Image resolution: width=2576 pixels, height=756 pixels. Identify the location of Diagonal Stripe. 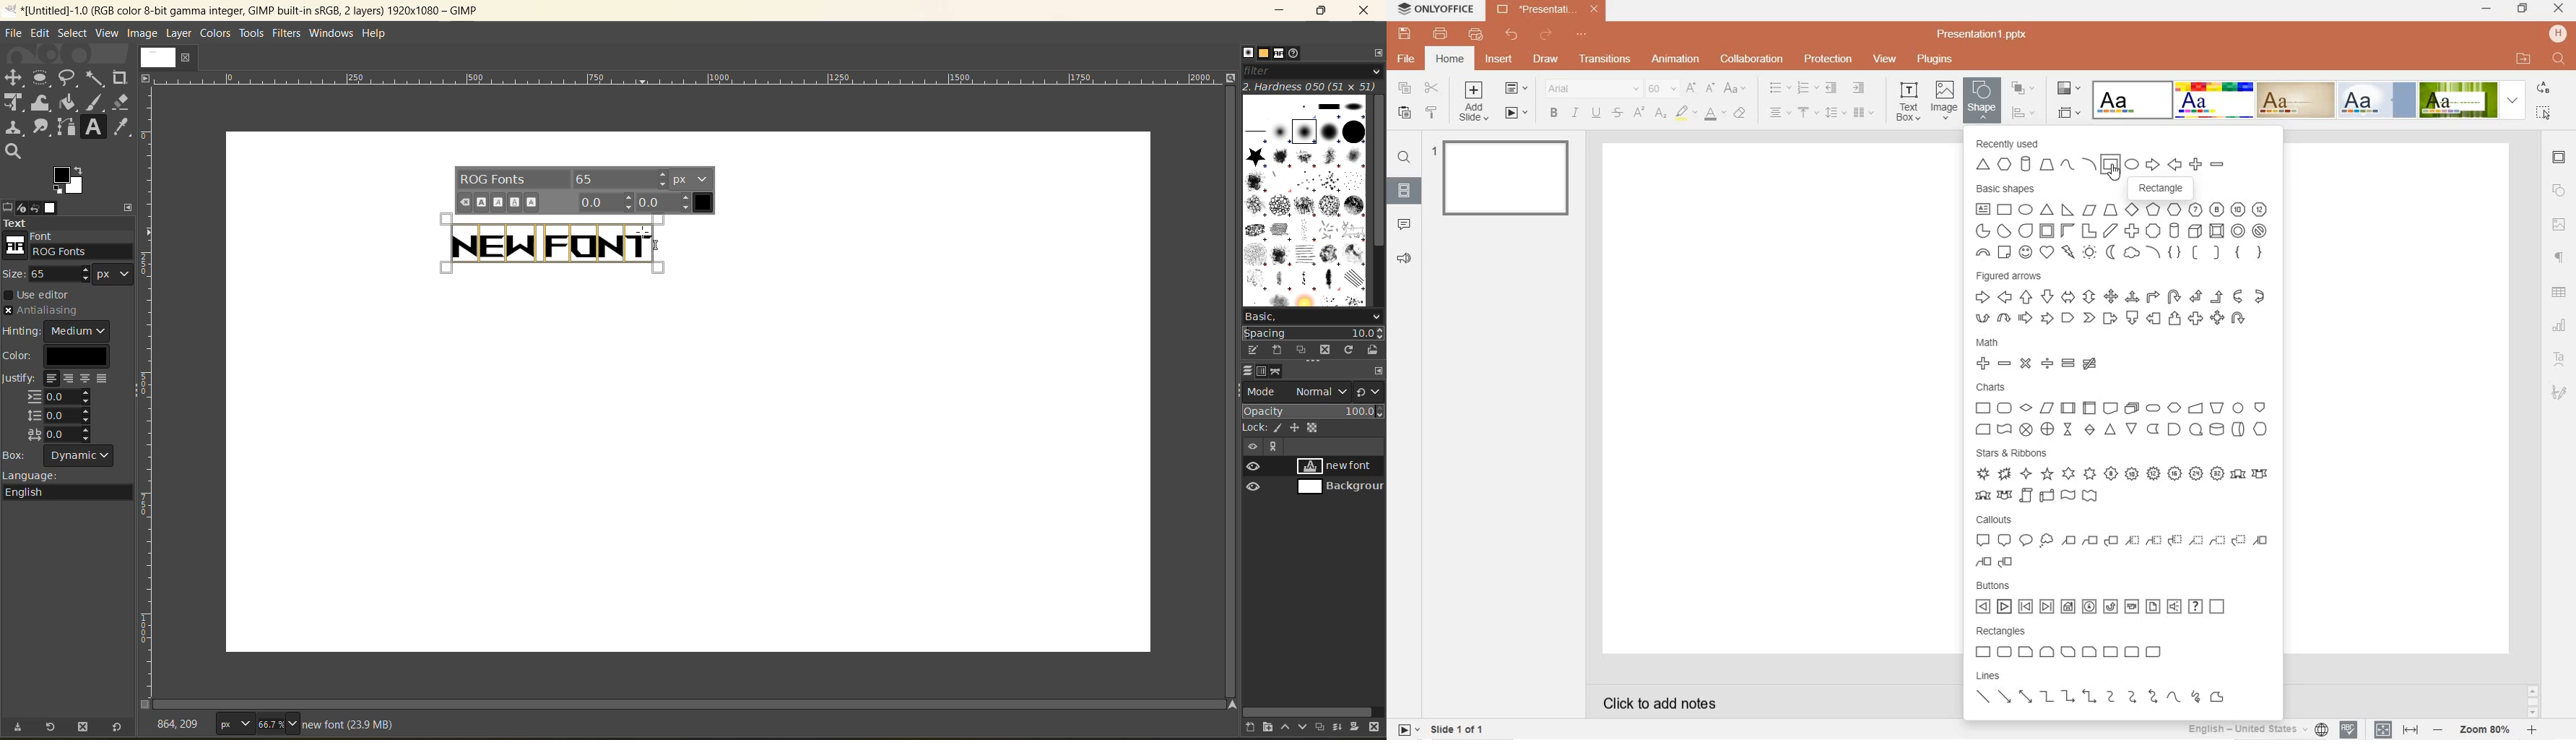
(2111, 232).